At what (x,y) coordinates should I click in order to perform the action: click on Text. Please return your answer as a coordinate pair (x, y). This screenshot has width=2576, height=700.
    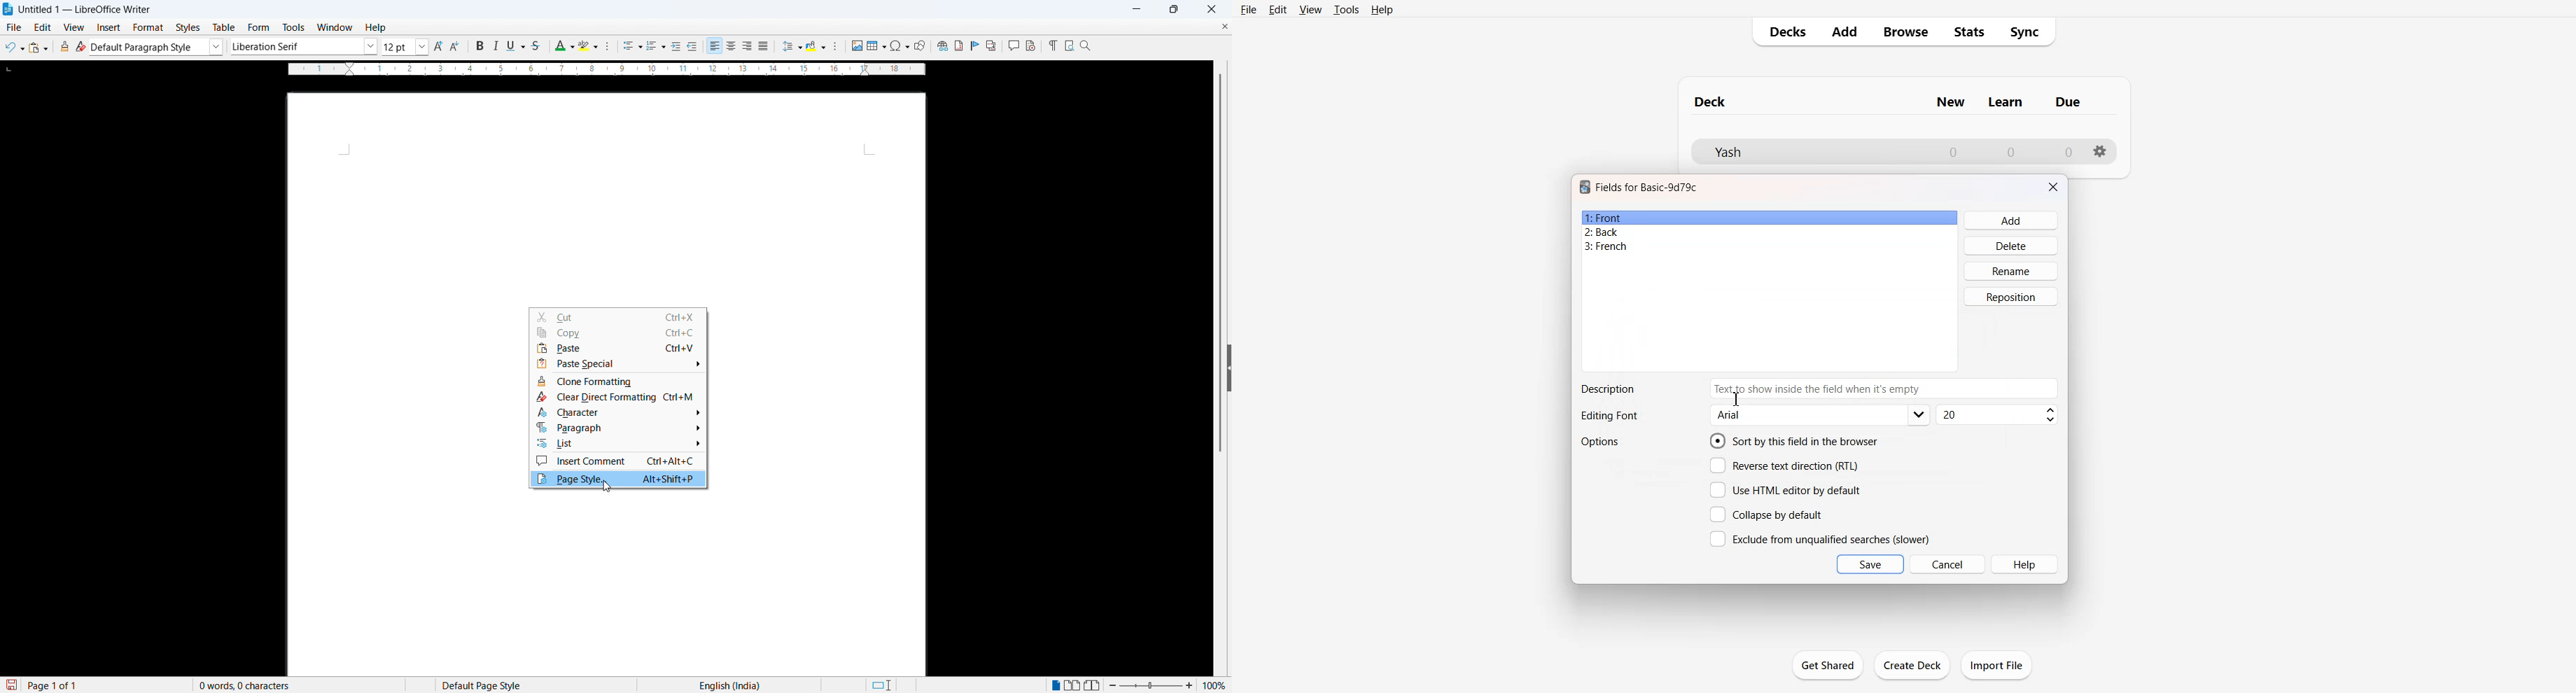
    Looking at the image, I should click on (1609, 416).